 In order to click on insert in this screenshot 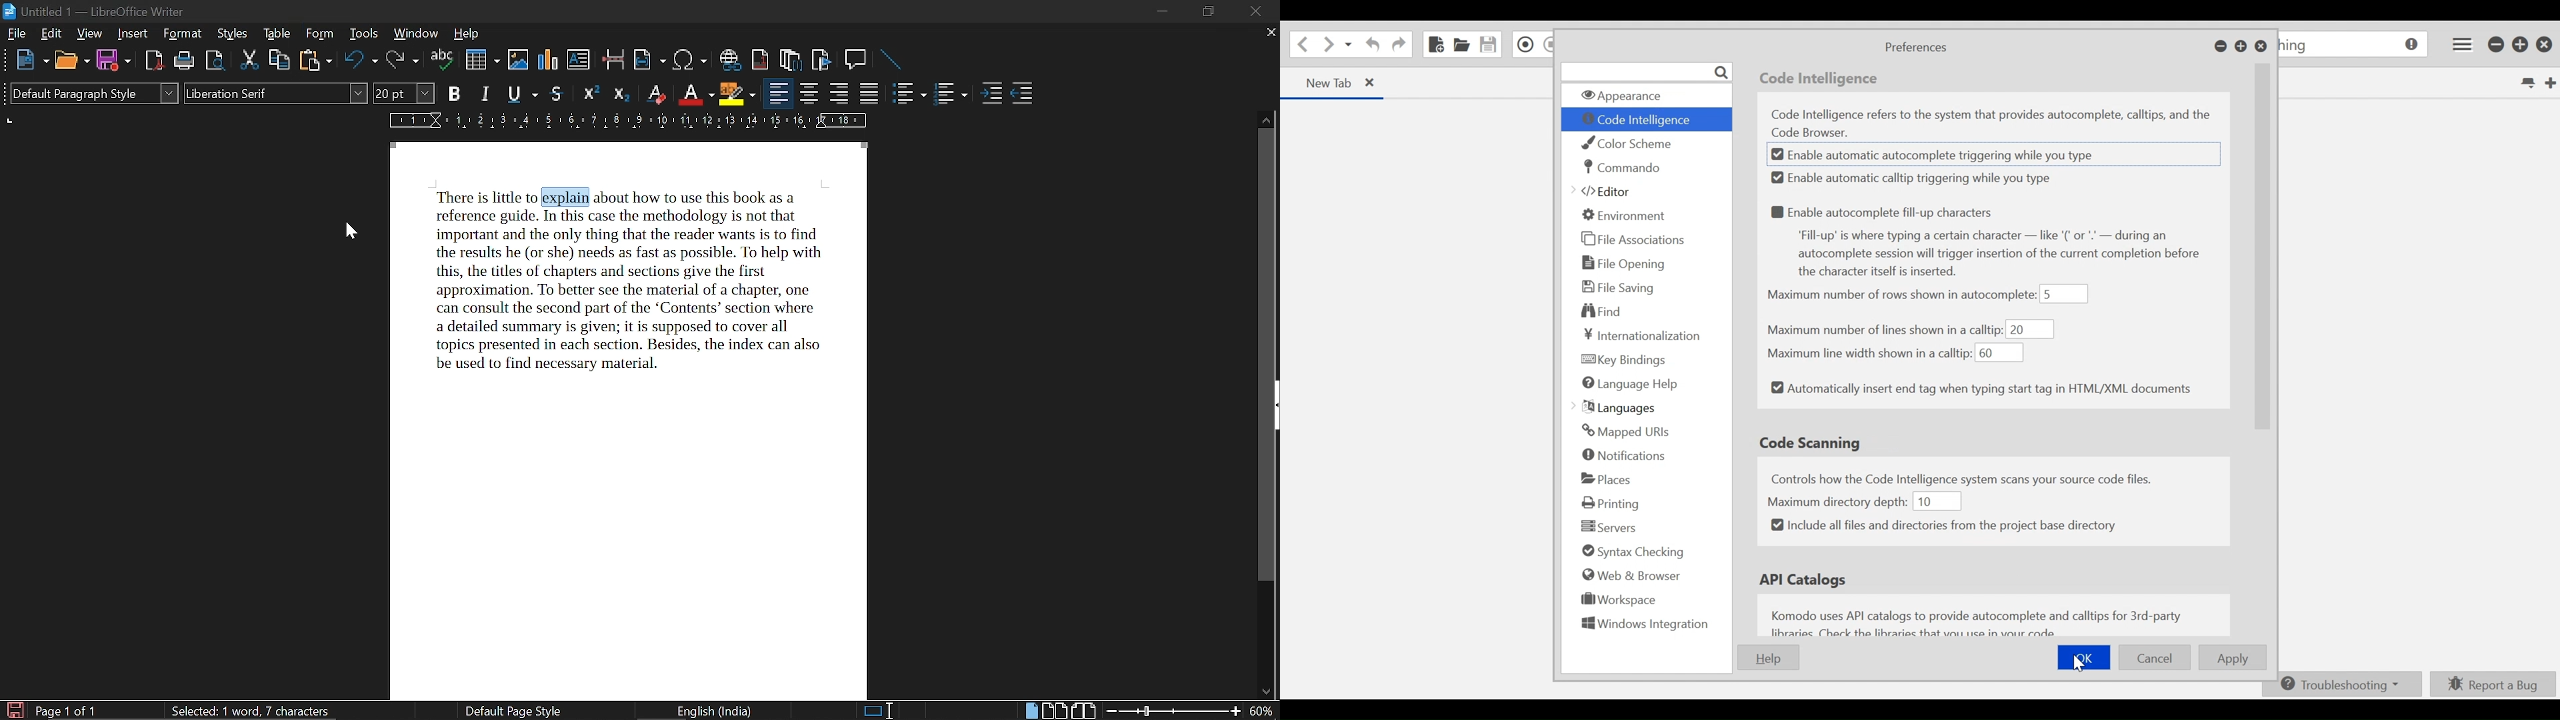, I will do `click(134, 35)`.